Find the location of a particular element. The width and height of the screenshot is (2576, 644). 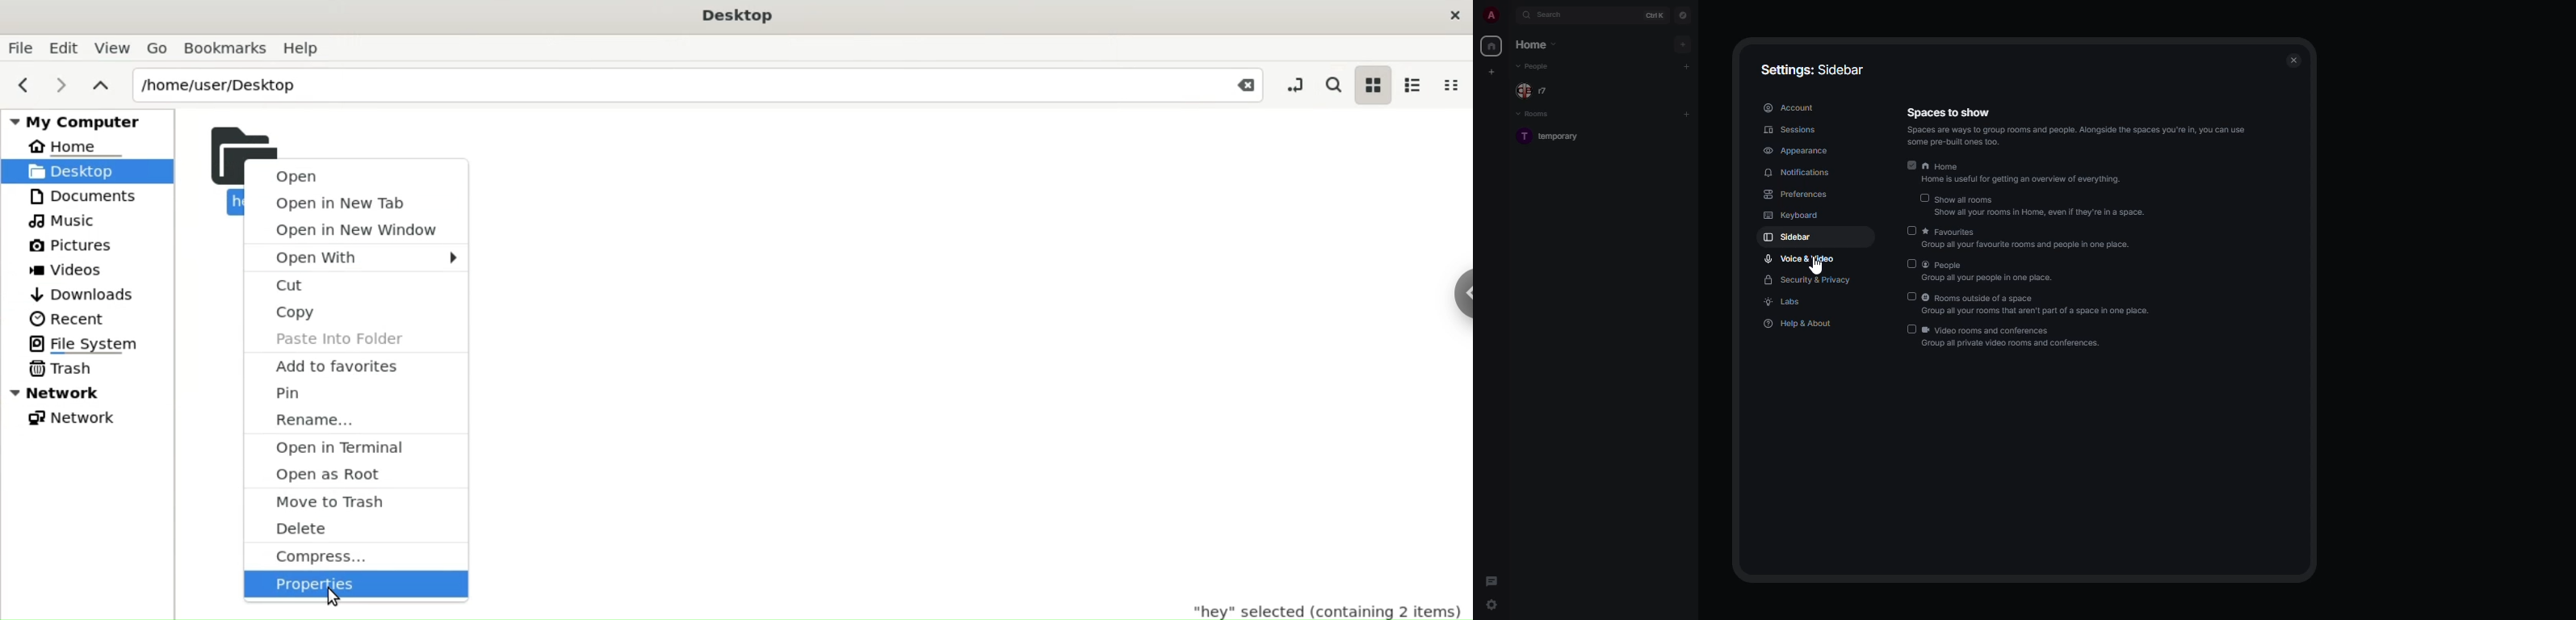

disabled is located at coordinates (1912, 230).